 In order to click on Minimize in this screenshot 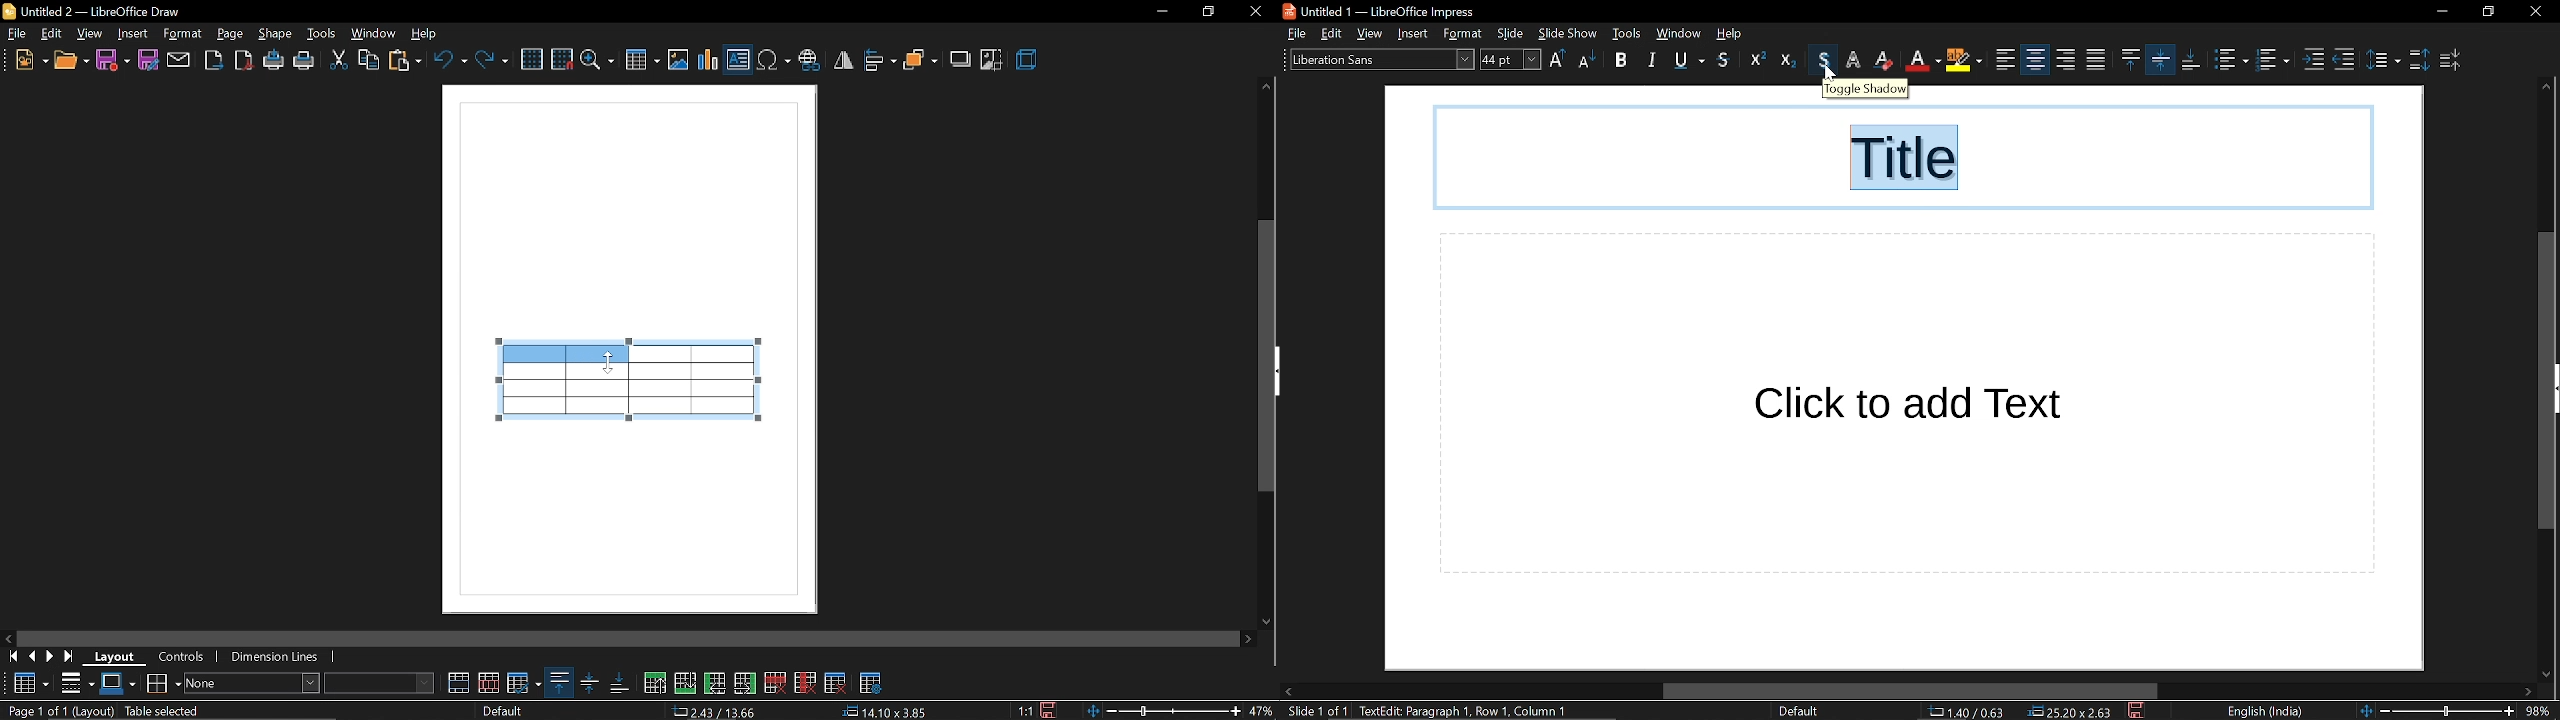, I will do `click(1157, 12)`.